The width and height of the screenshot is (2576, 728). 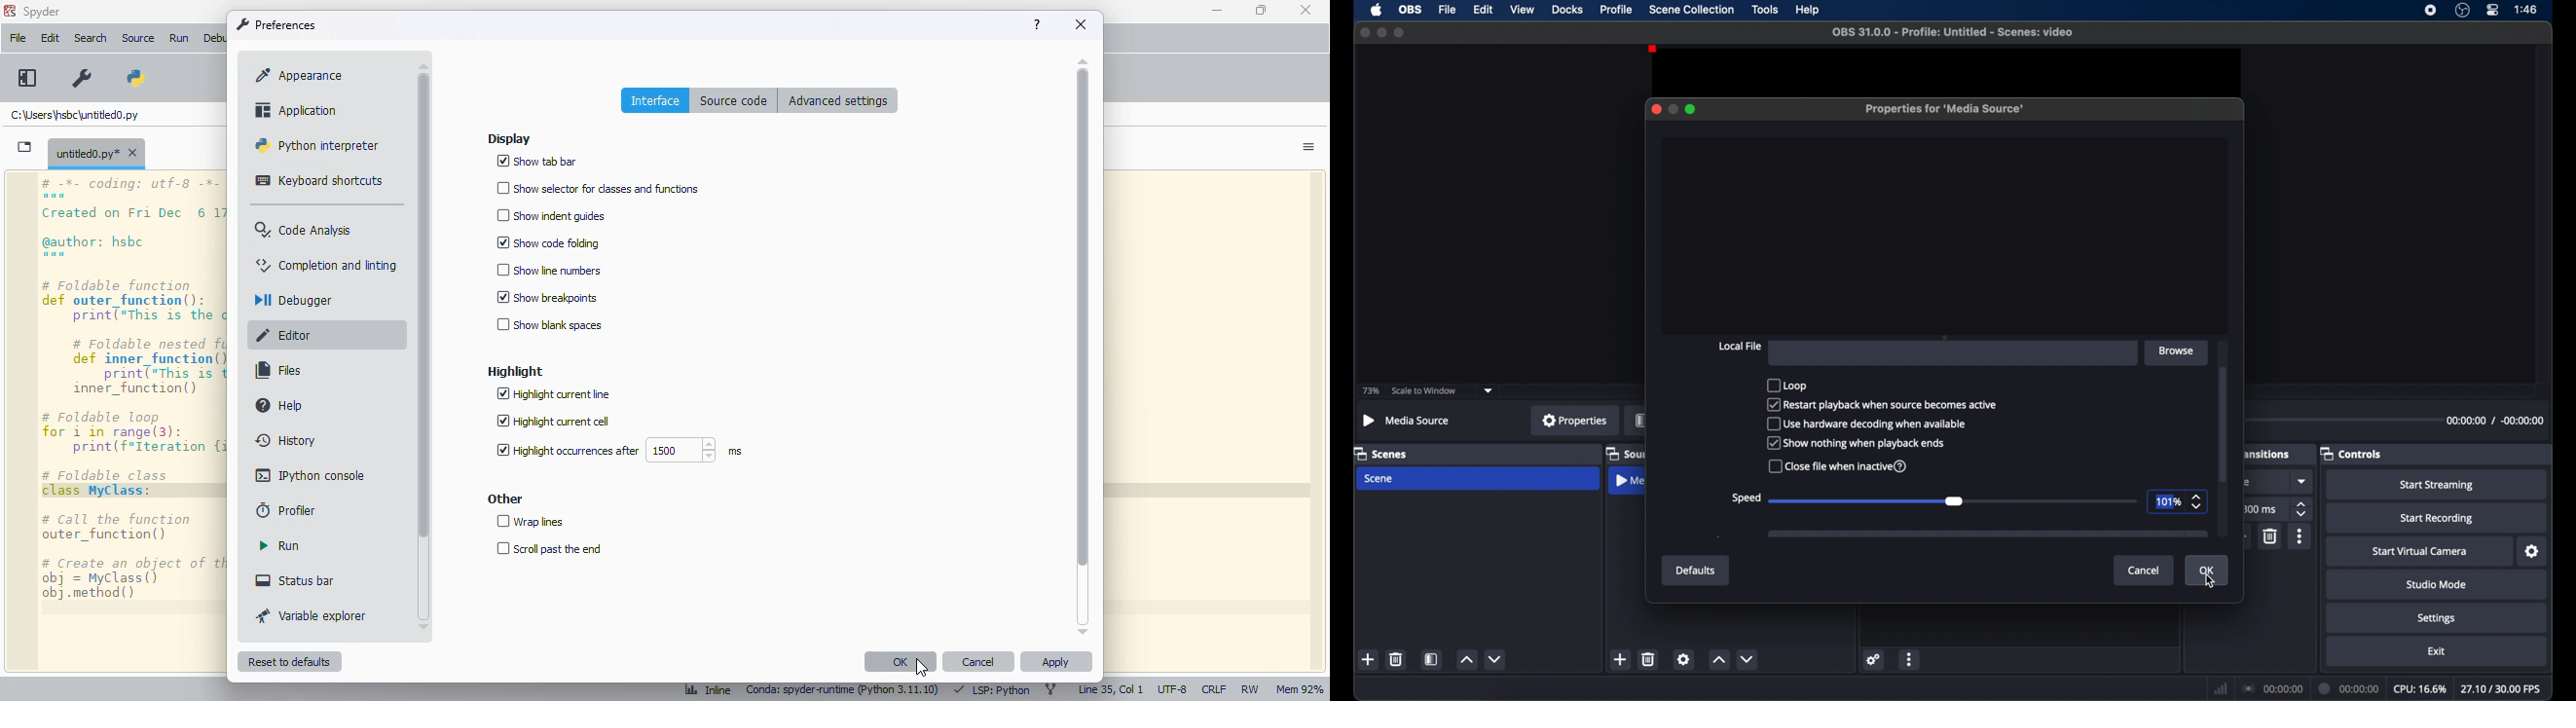 I want to click on show indent guides, so click(x=553, y=216).